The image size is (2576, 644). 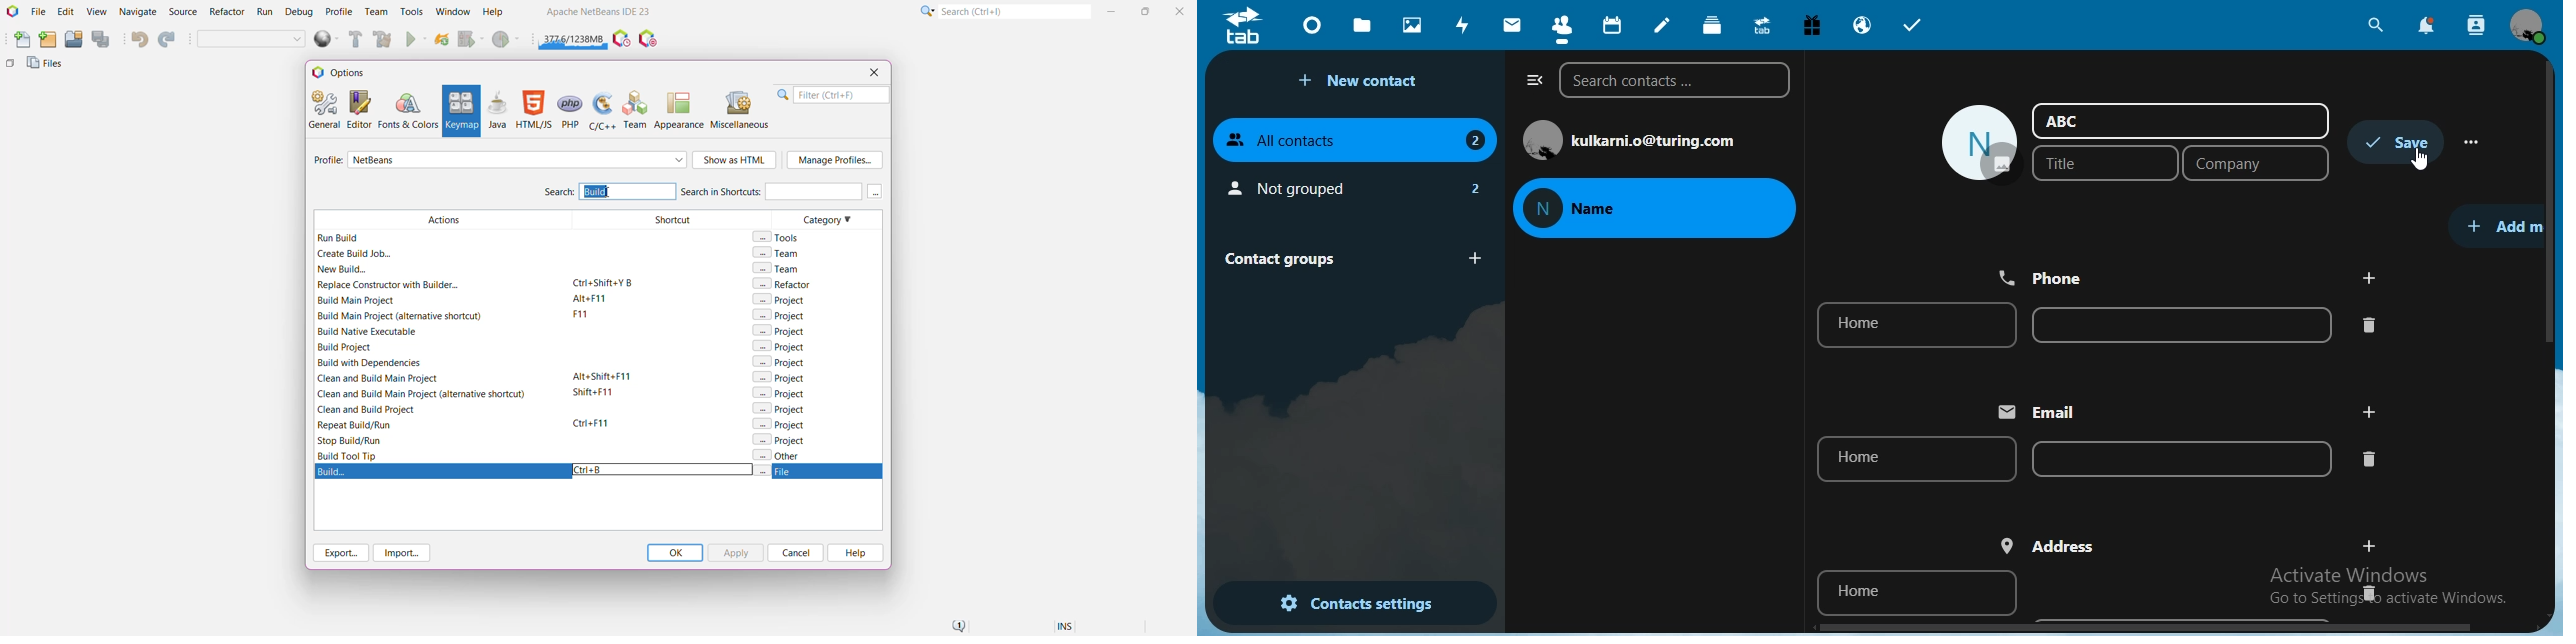 What do you see at coordinates (558, 193) in the screenshot?
I see `Search` at bounding box center [558, 193].